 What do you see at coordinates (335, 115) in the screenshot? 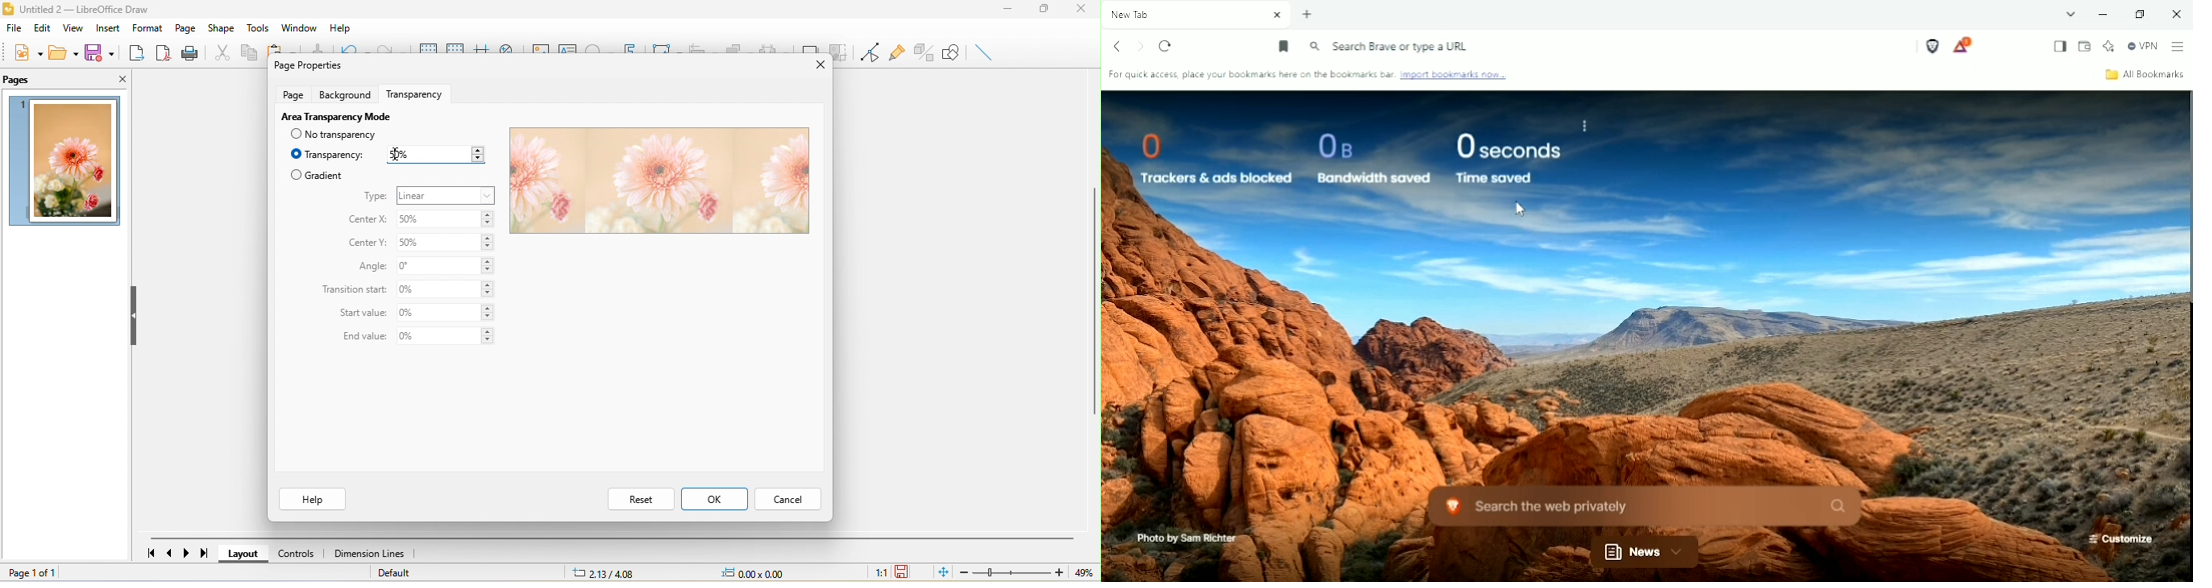
I see `area transparency mode` at bounding box center [335, 115].